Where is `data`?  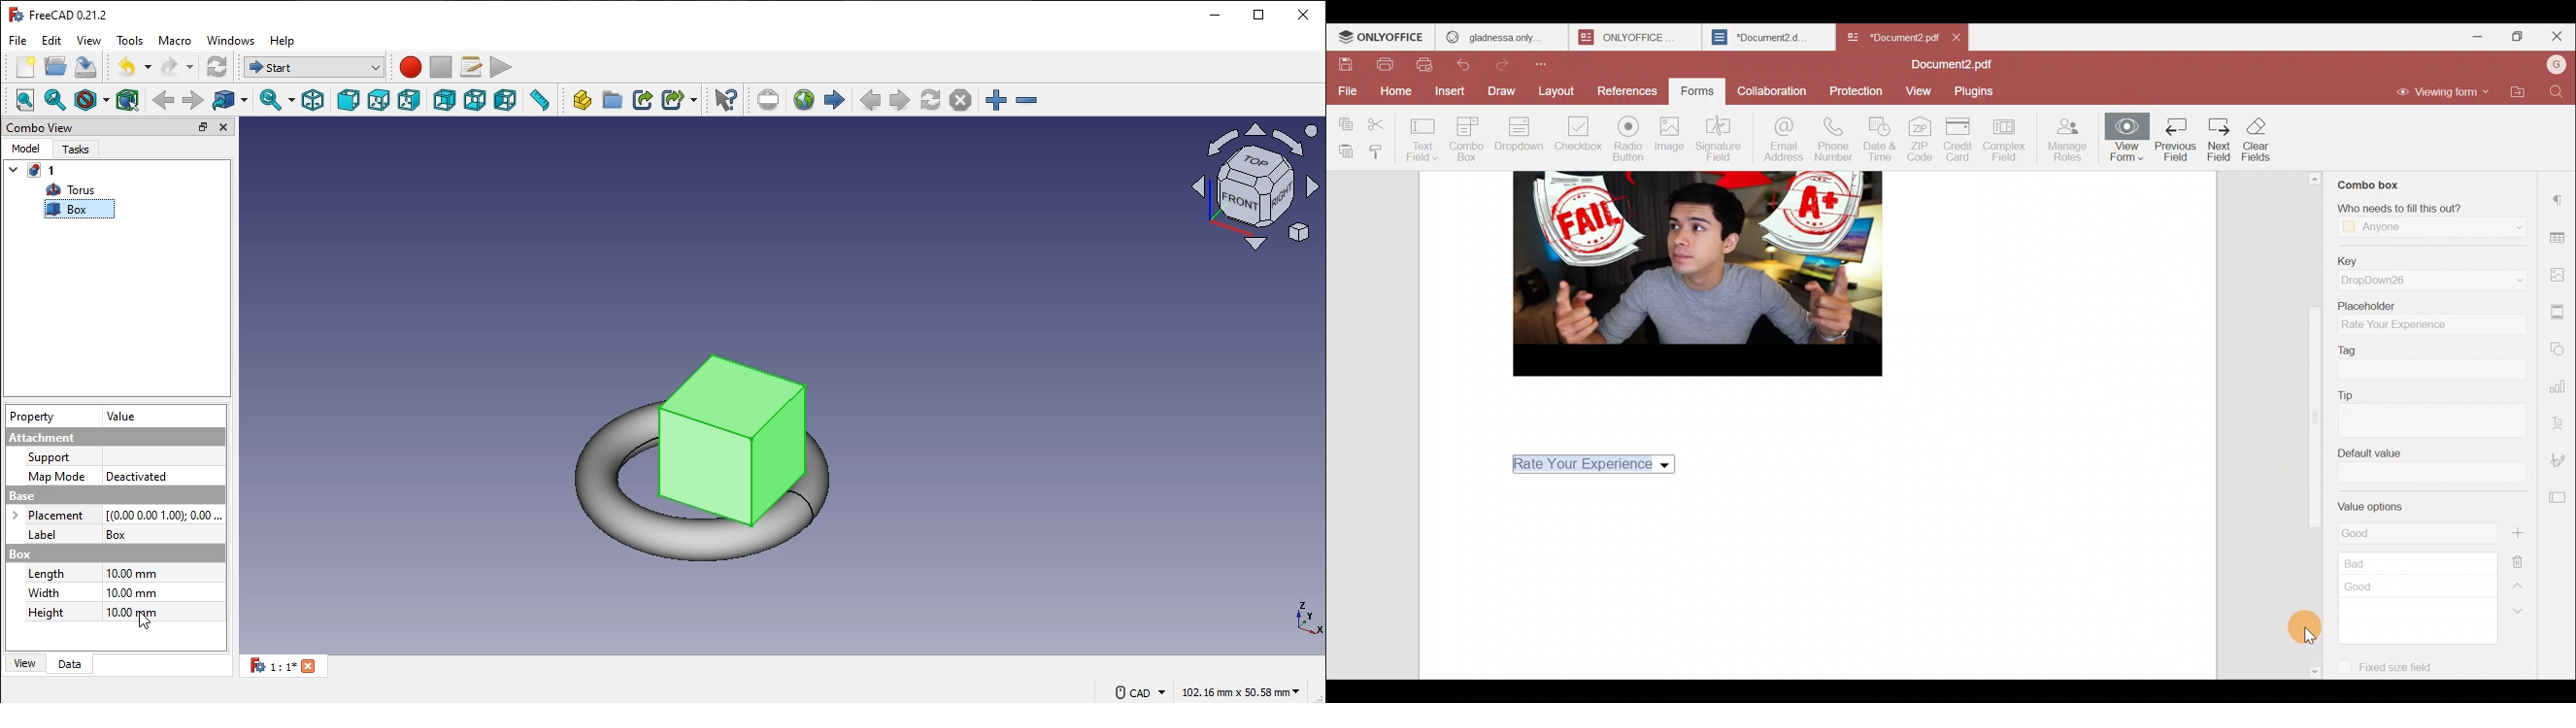
data is located at coordinates (70, 665).